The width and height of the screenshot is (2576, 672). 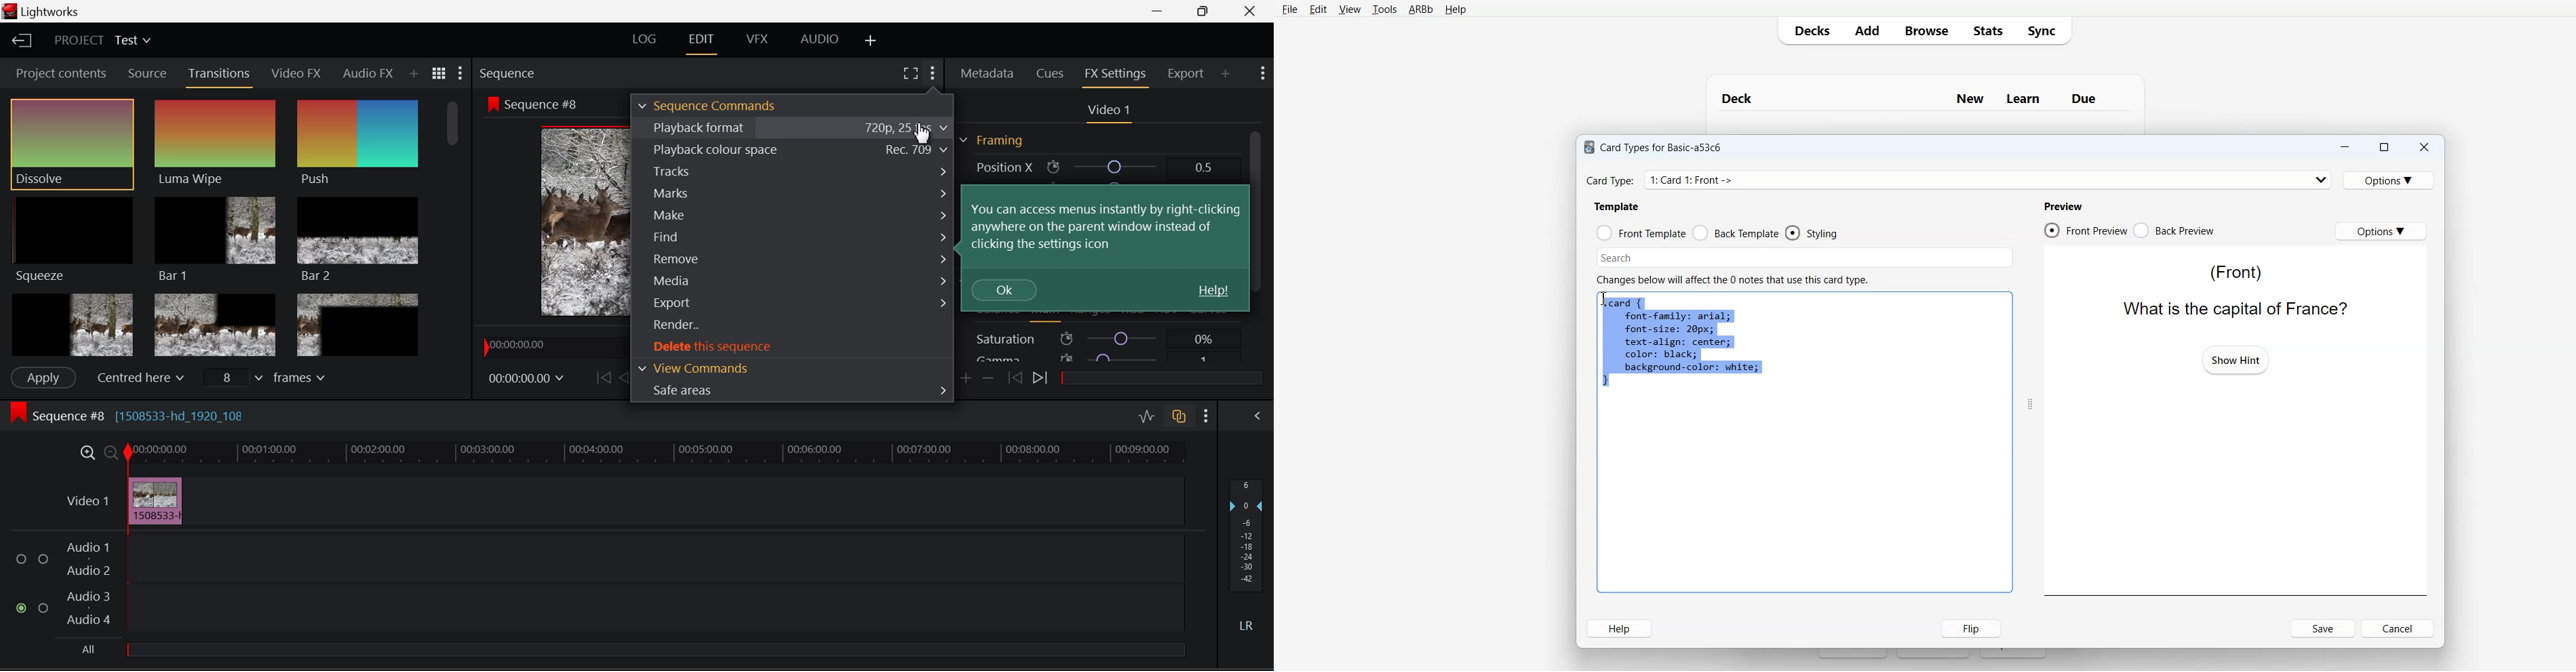 What do you see at coordinates (794, 347) in the screenshot?
I see `Delete this sequence` at bounding box center [794, 347].